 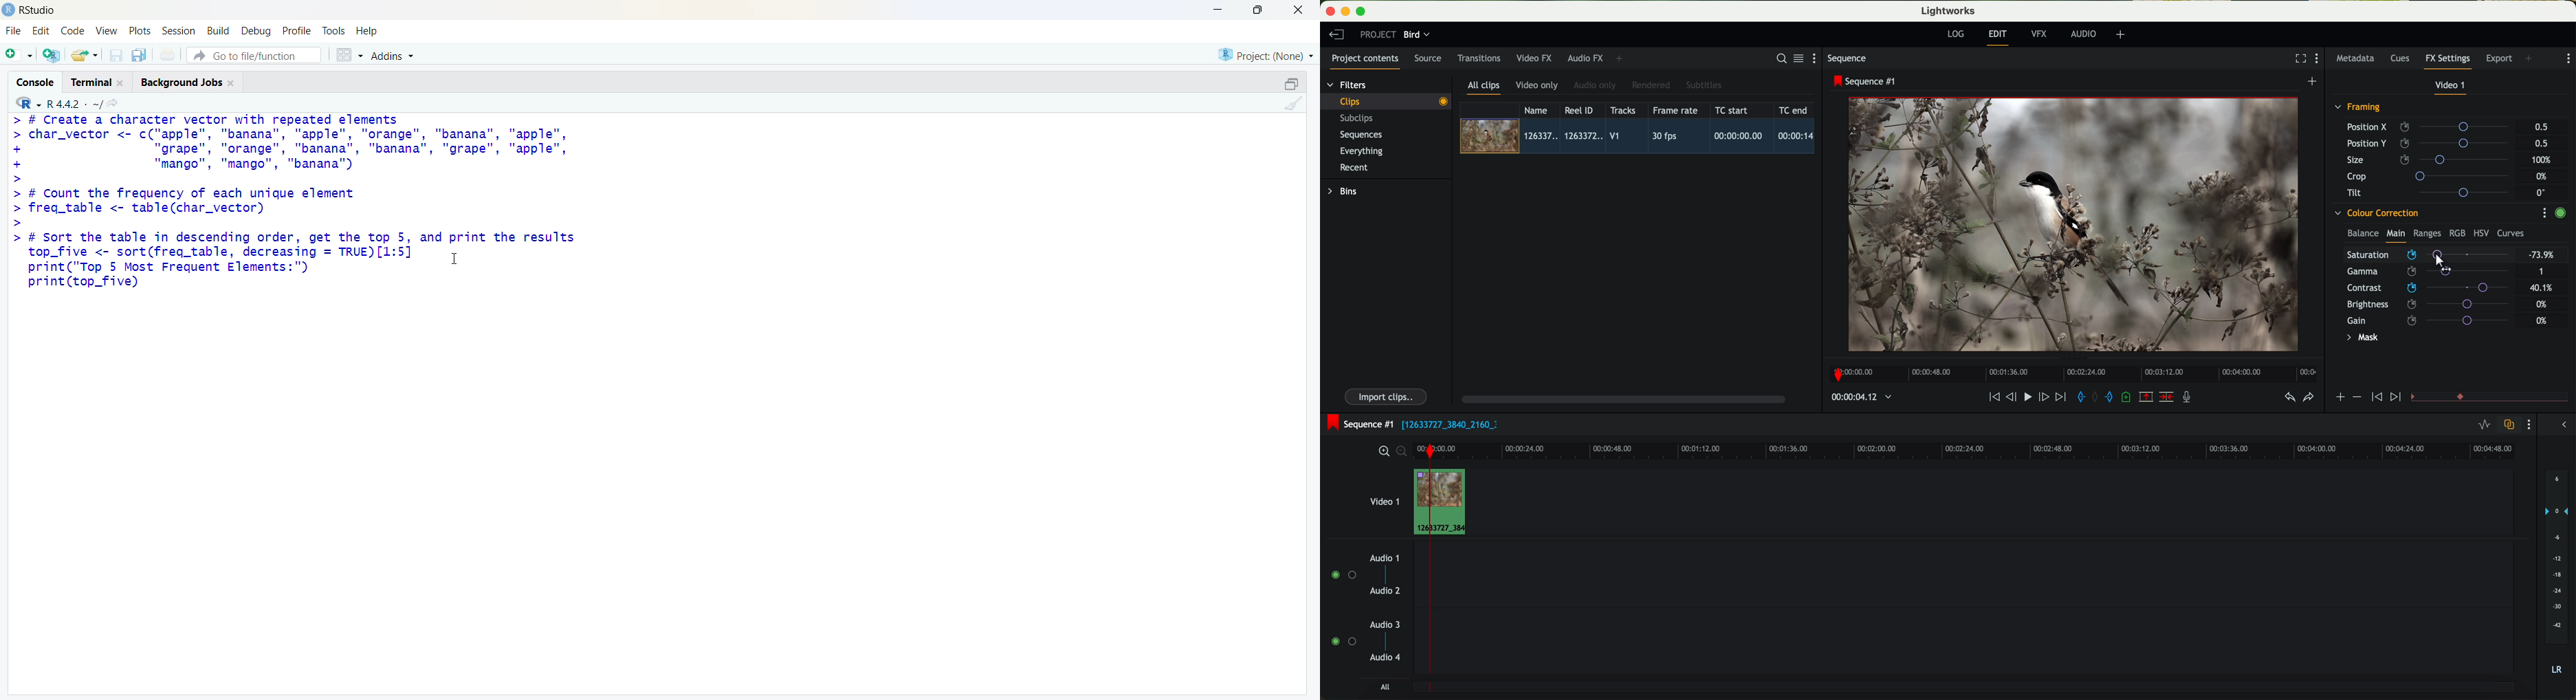 What do you see at coordinates (141, 32) in the screenshot?
I see `Plots` at bounding box center [141, 32].